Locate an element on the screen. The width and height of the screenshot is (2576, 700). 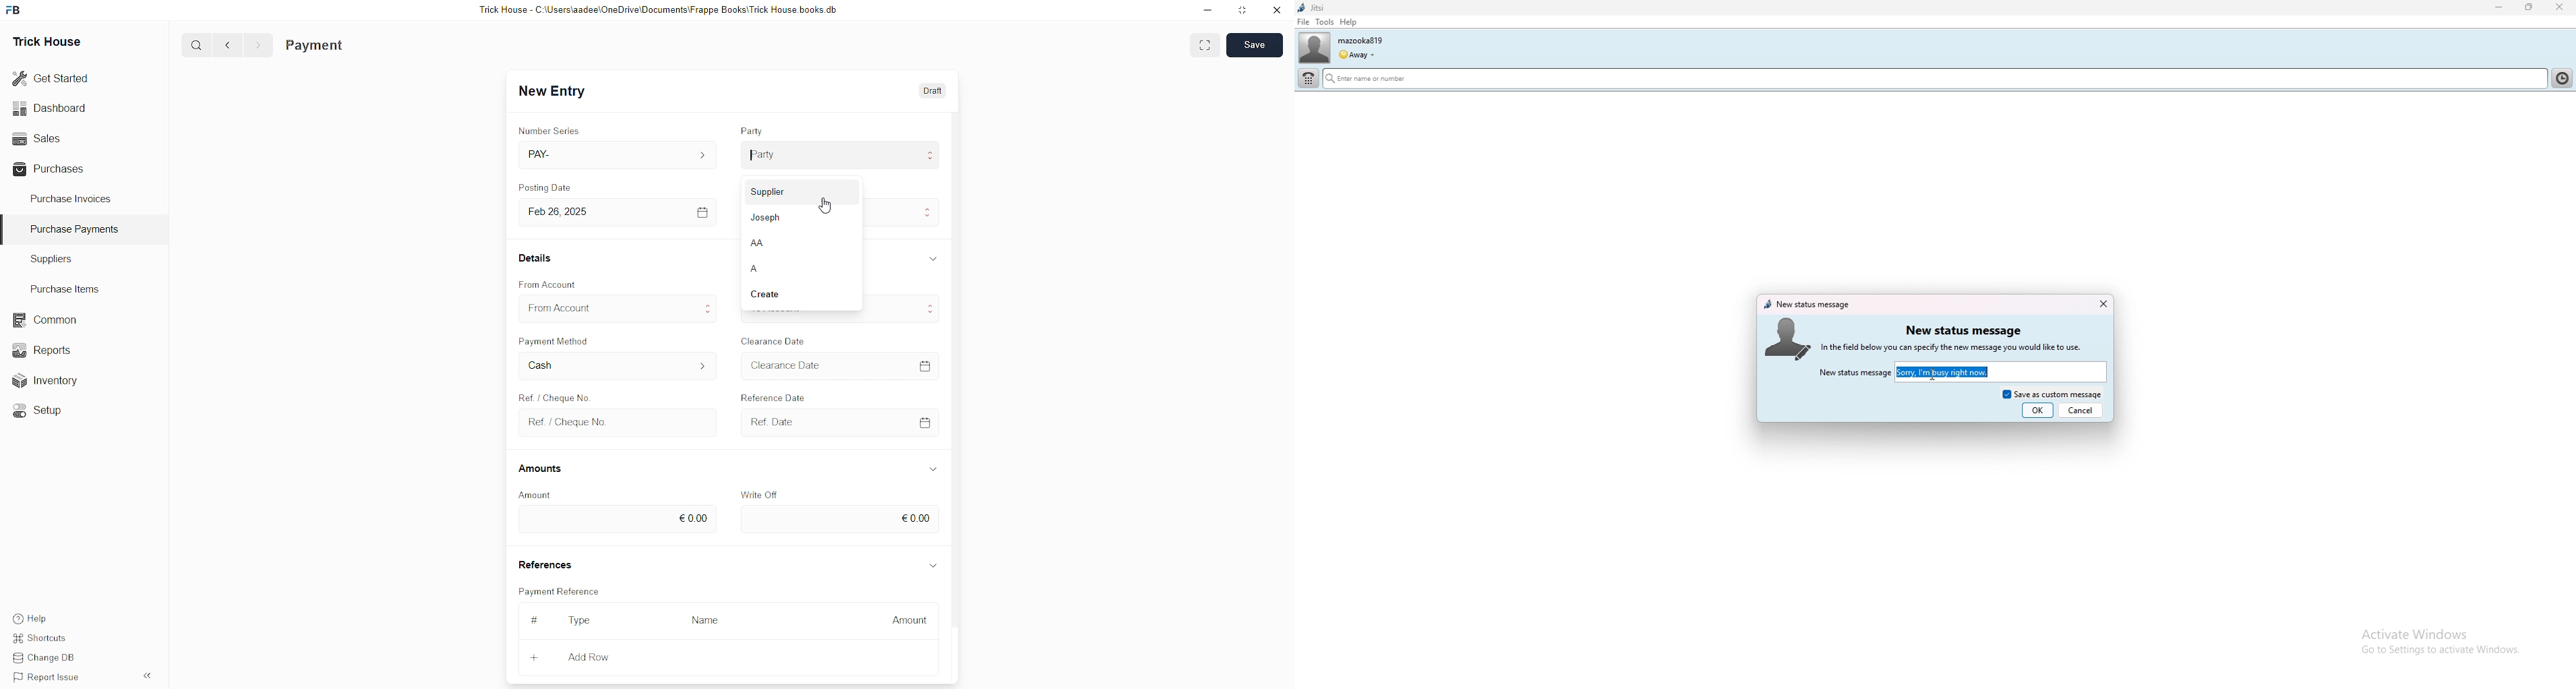
Ref. / Cheque No. is located at coordinates (562, 398).